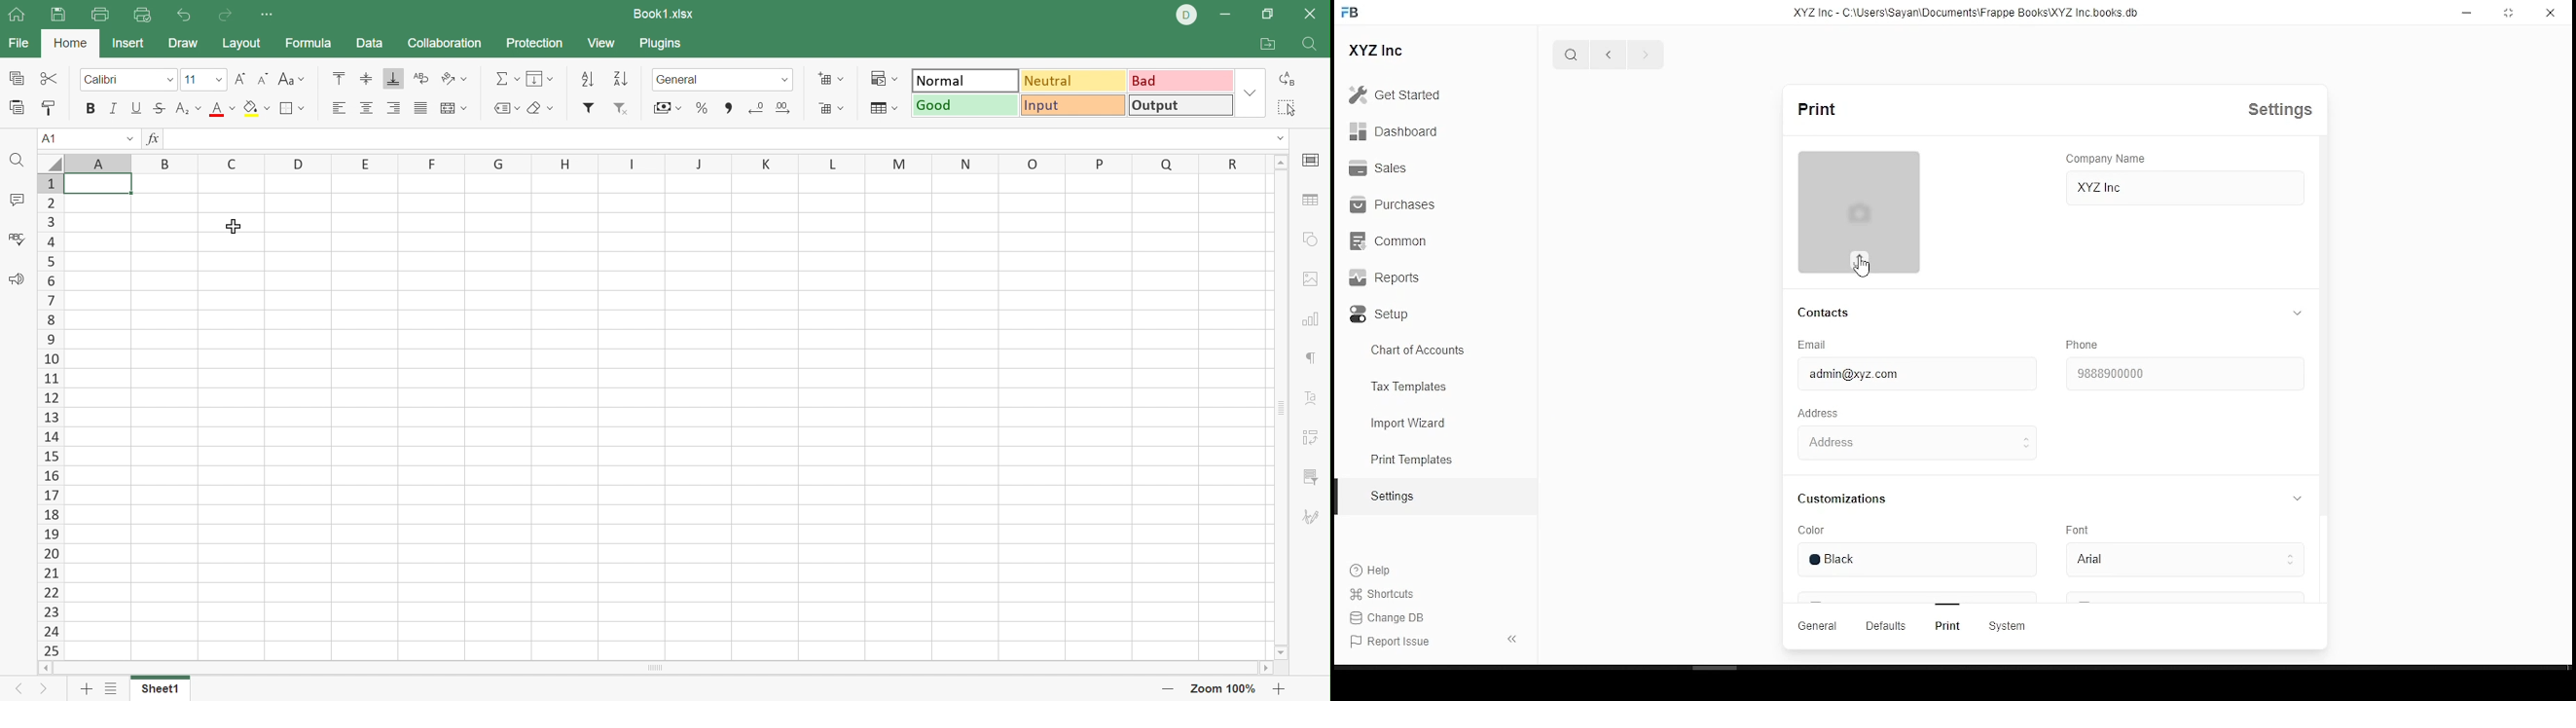 The width and height of the screenshot is (2576, 728). Describe the element at coordinates (308, 44) in the screenshot. I see `Formula` at that location.